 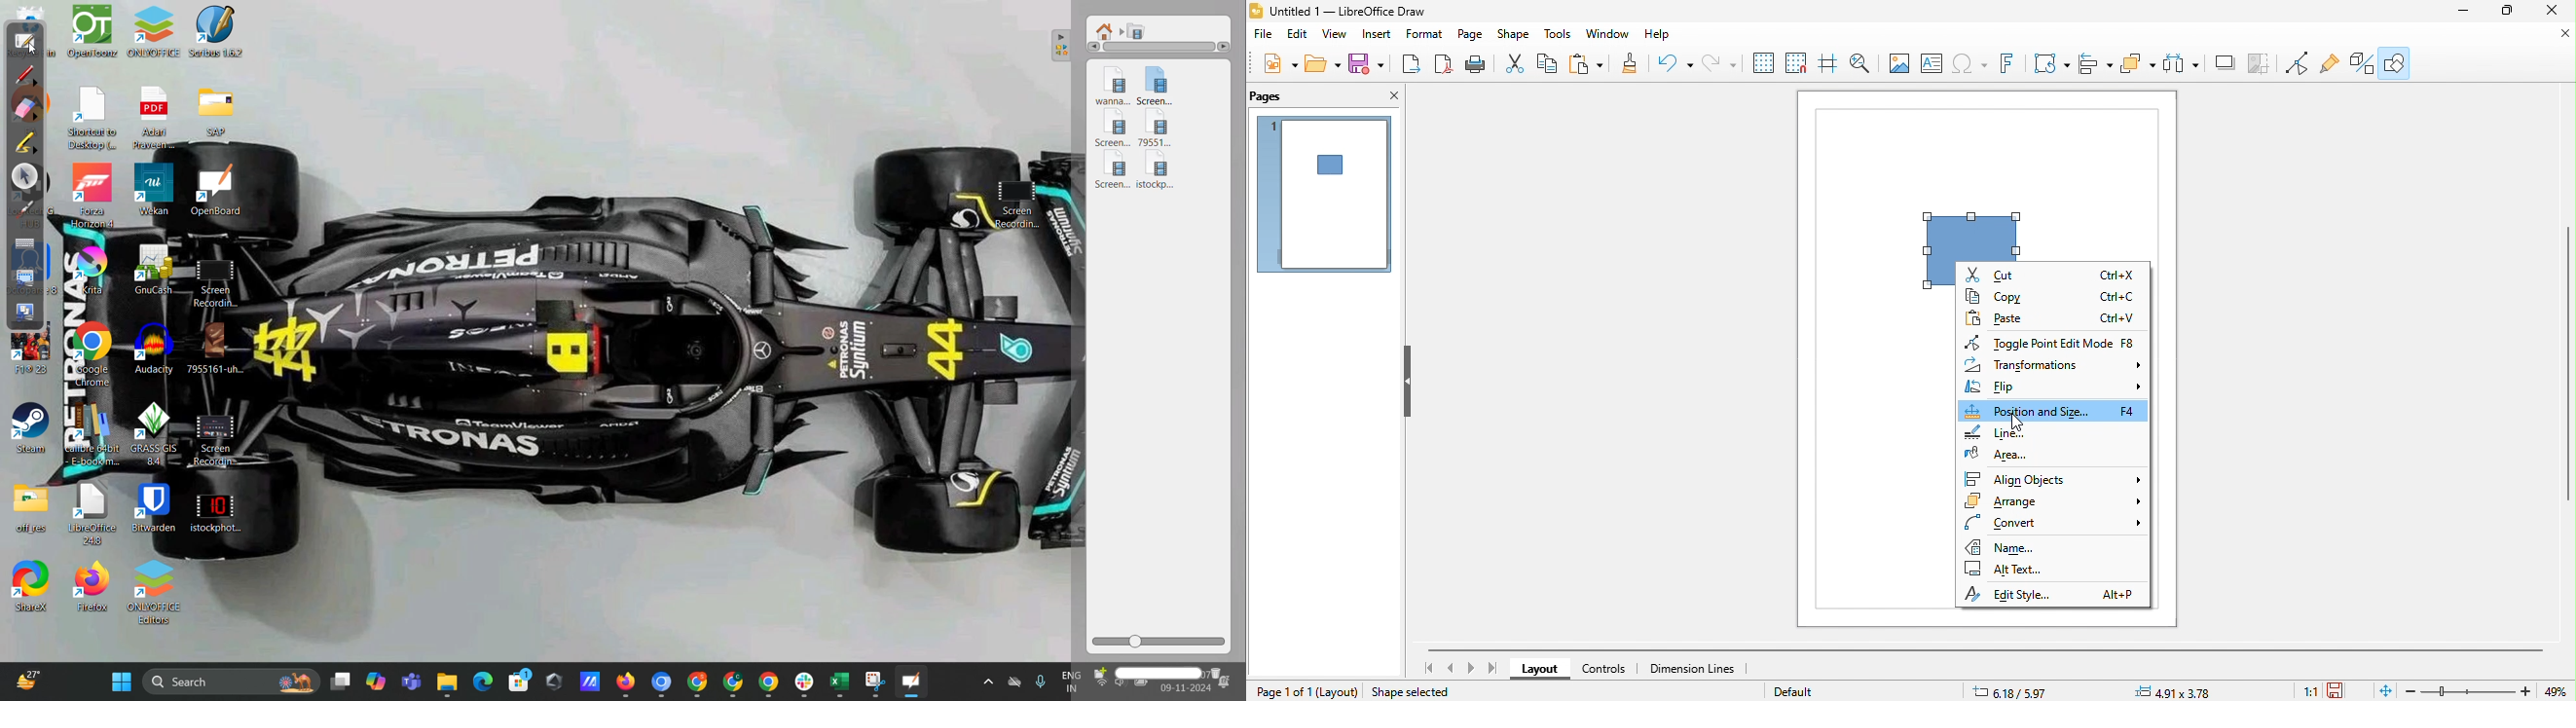 What do you see at coordinates (1542, 670) in the screenshot?
I see `layout` at bounding box center [1542, 670].